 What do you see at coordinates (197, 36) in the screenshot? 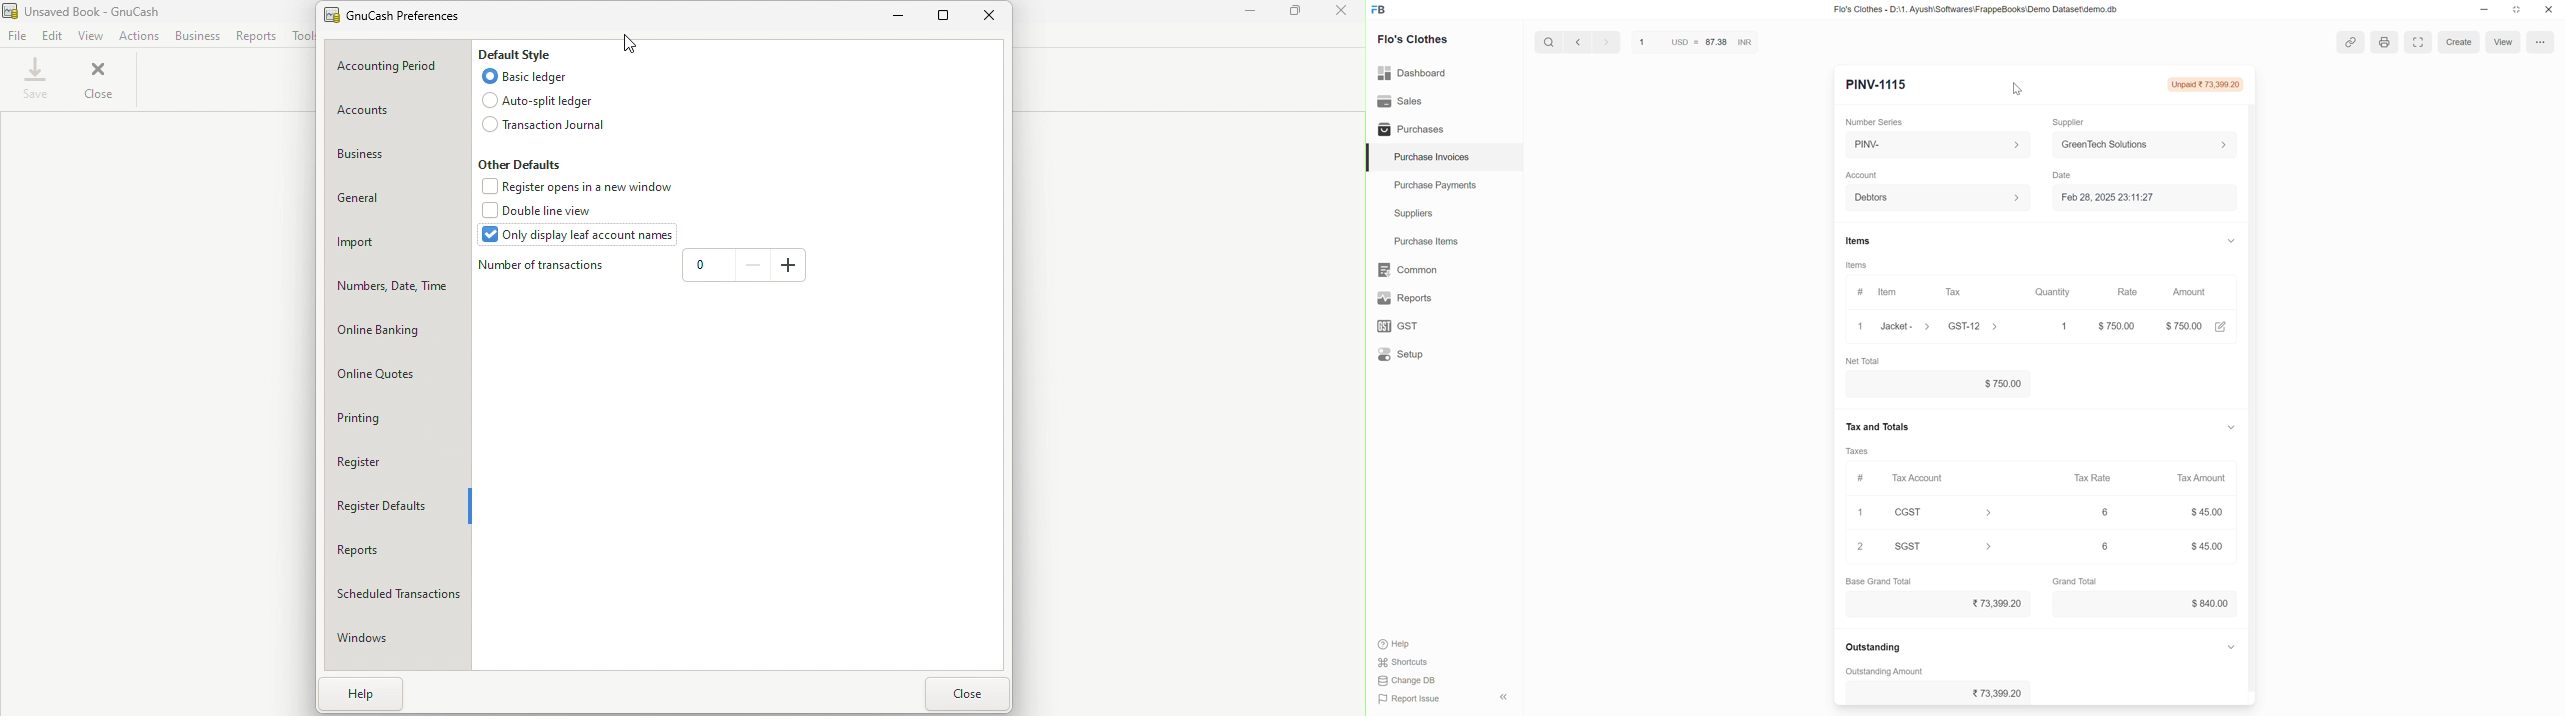
I see `Business` at bounding box center [197, 36].